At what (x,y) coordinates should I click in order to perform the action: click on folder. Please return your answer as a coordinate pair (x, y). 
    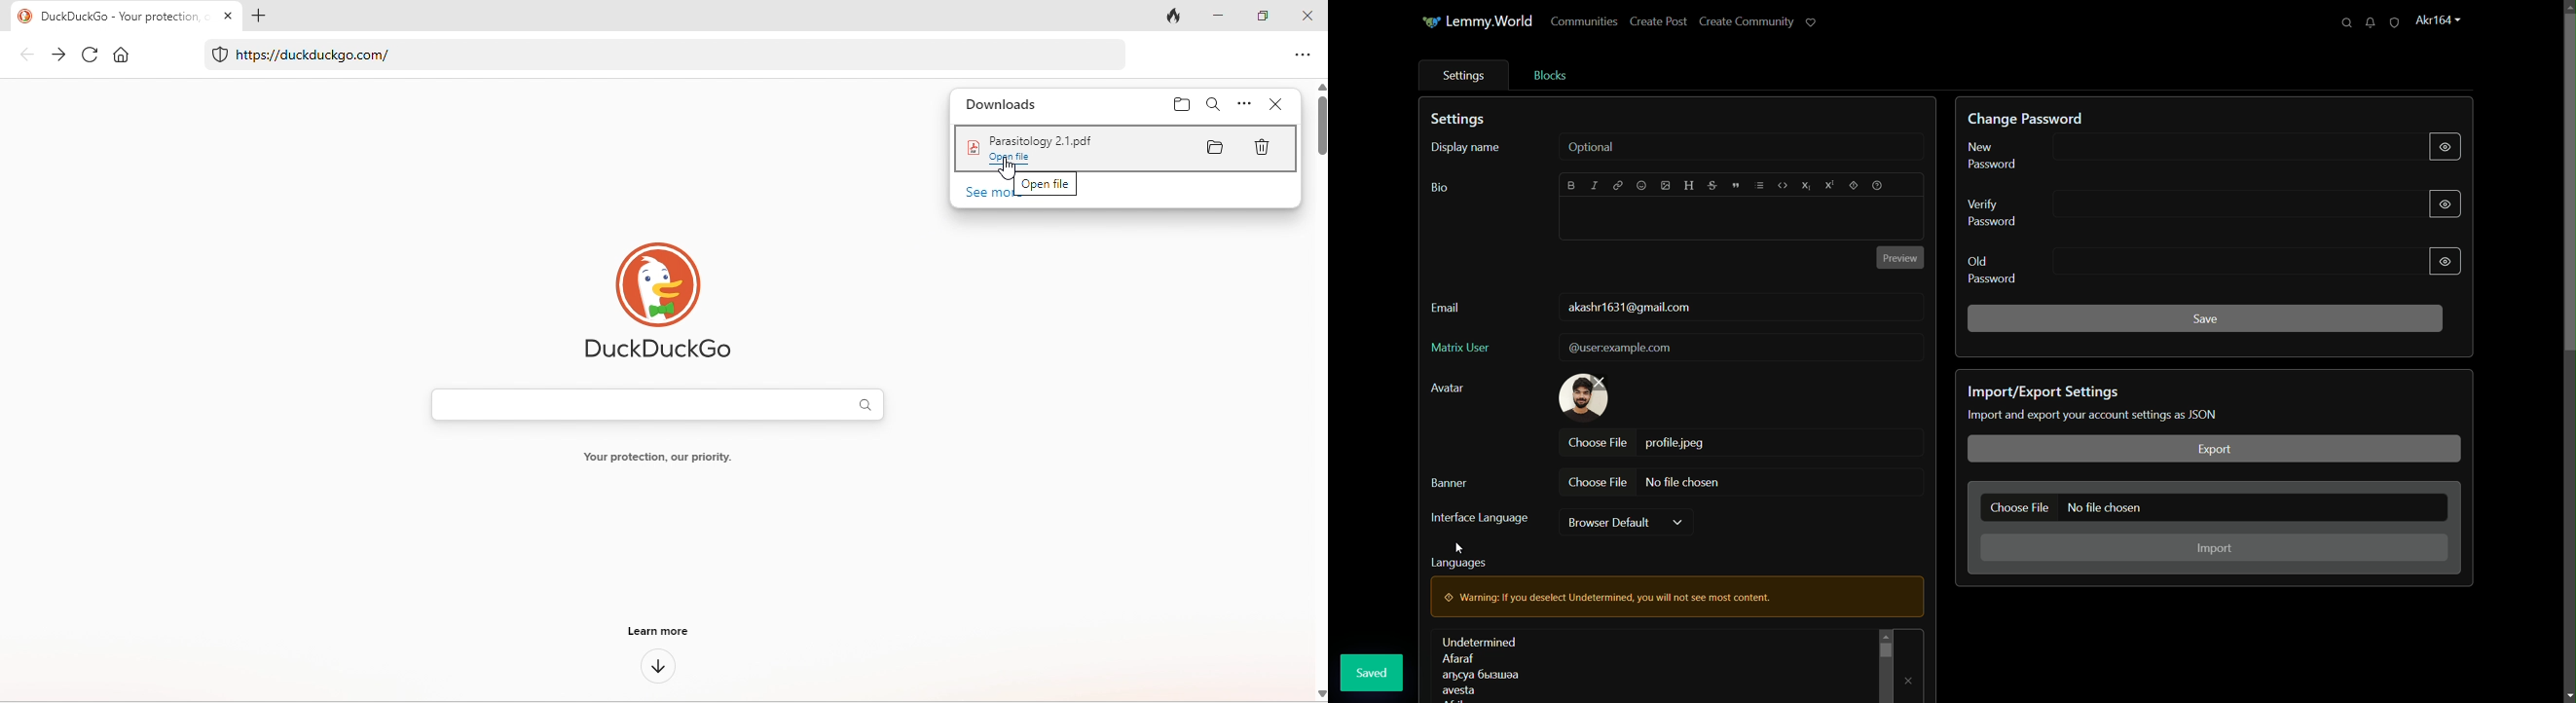
    Looking at the image, I should click on (1217, 149).